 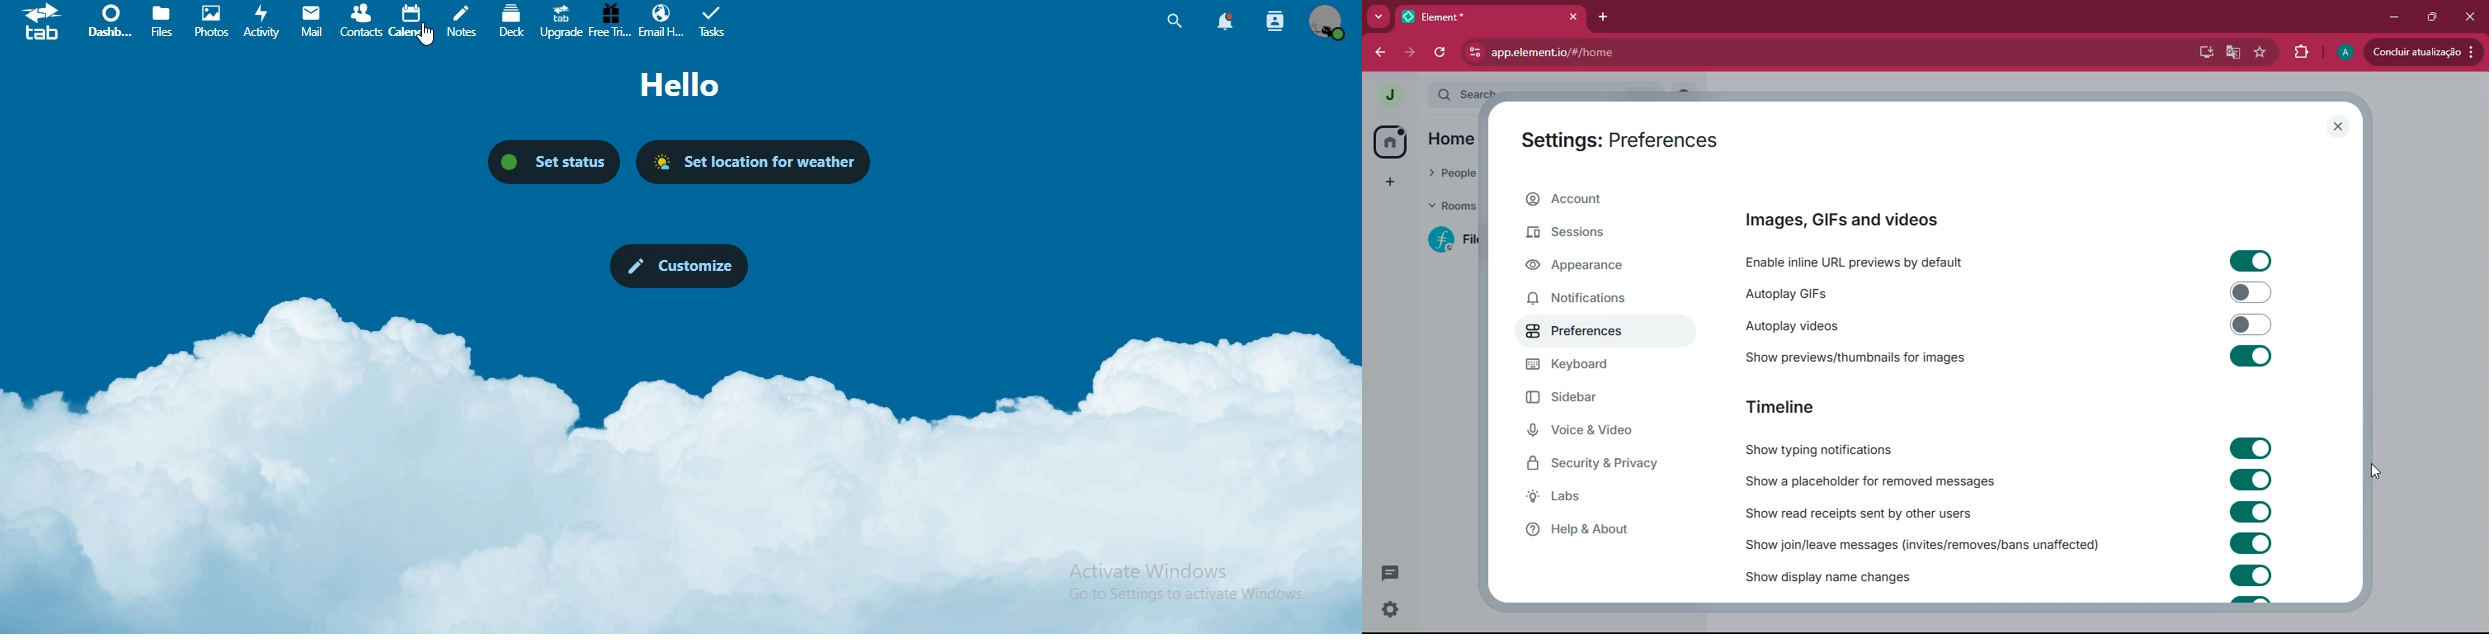 I want to click on cursor, so click(x=427, y=39).